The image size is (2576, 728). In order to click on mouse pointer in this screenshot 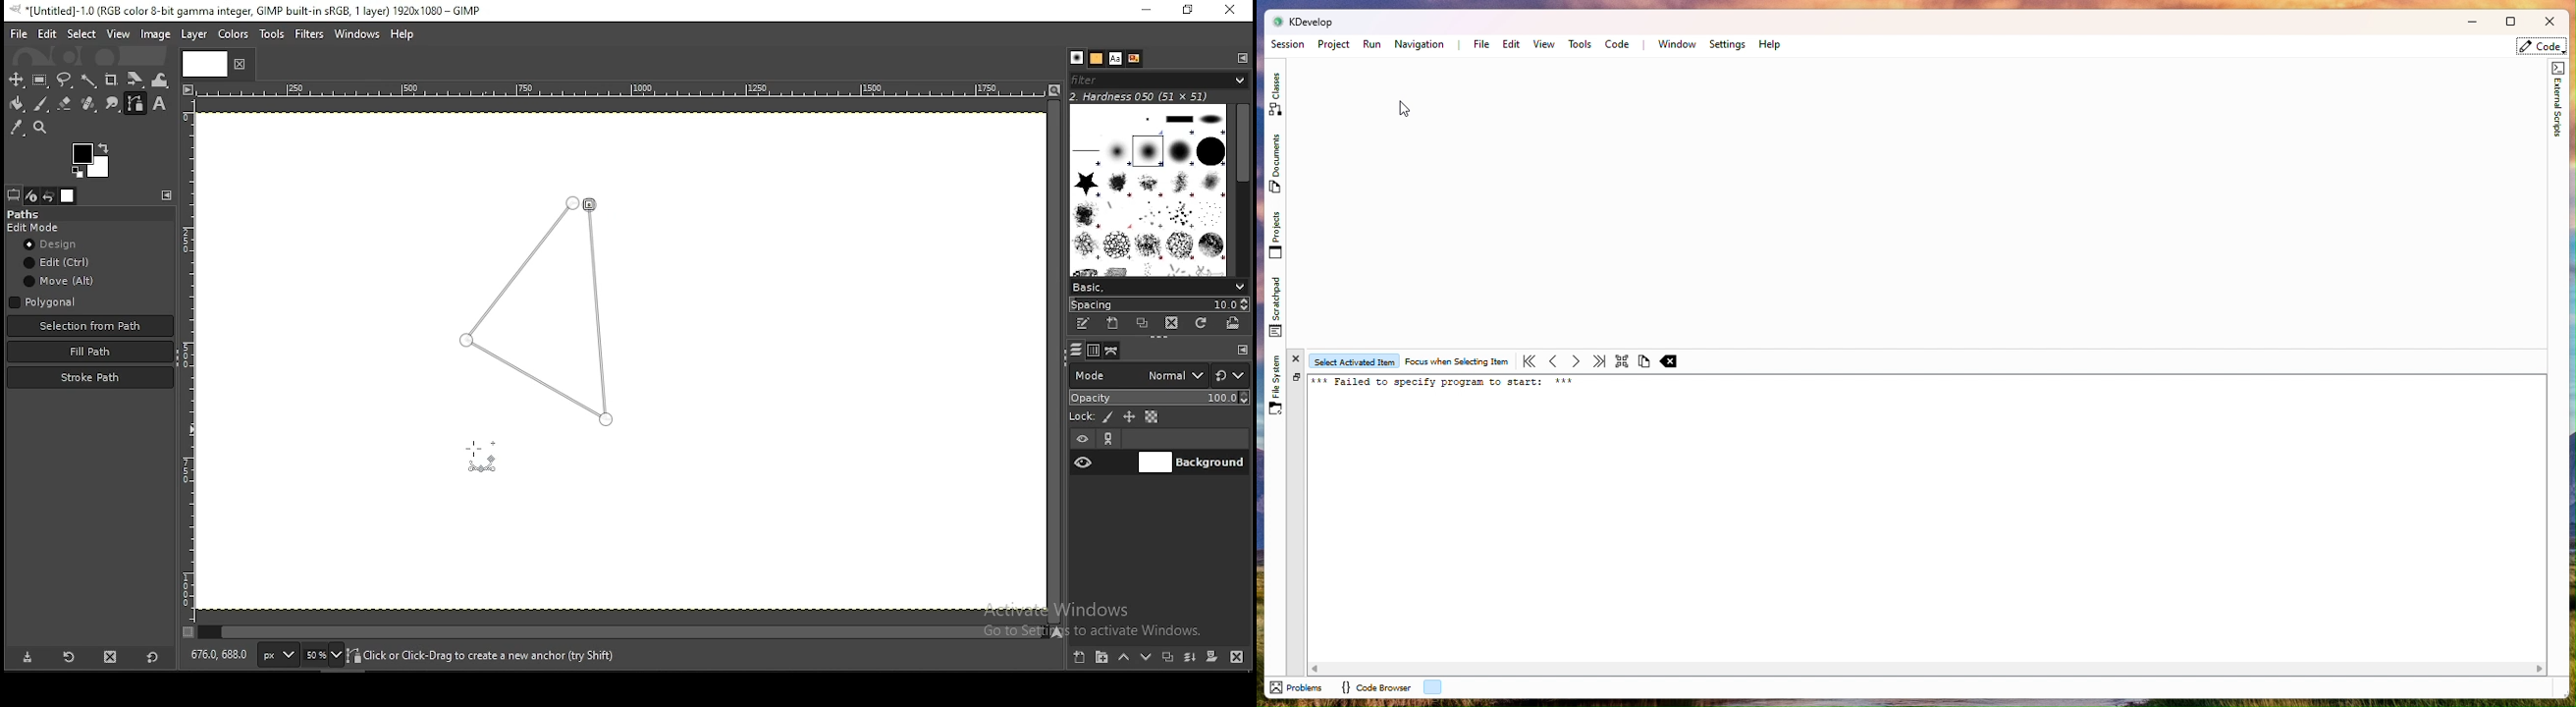, I will do `click(475, 459)`.